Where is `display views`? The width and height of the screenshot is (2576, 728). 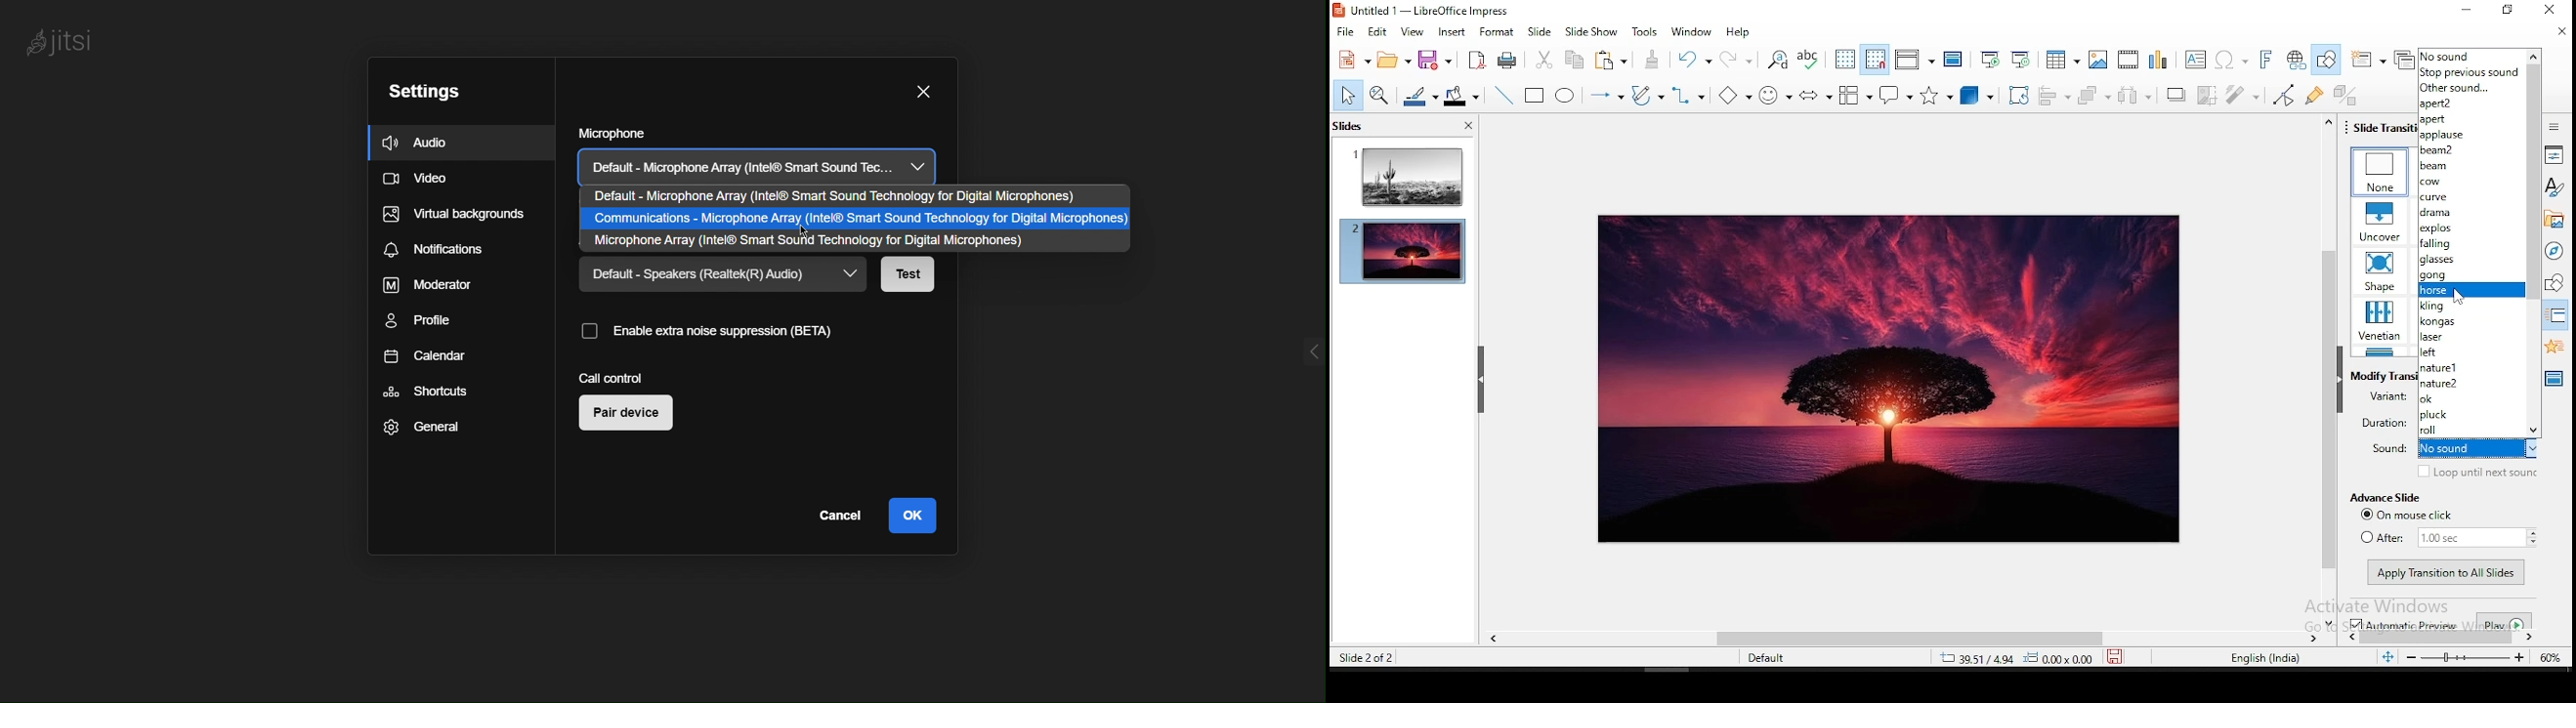 display views is located at coordinates (1914, 60).